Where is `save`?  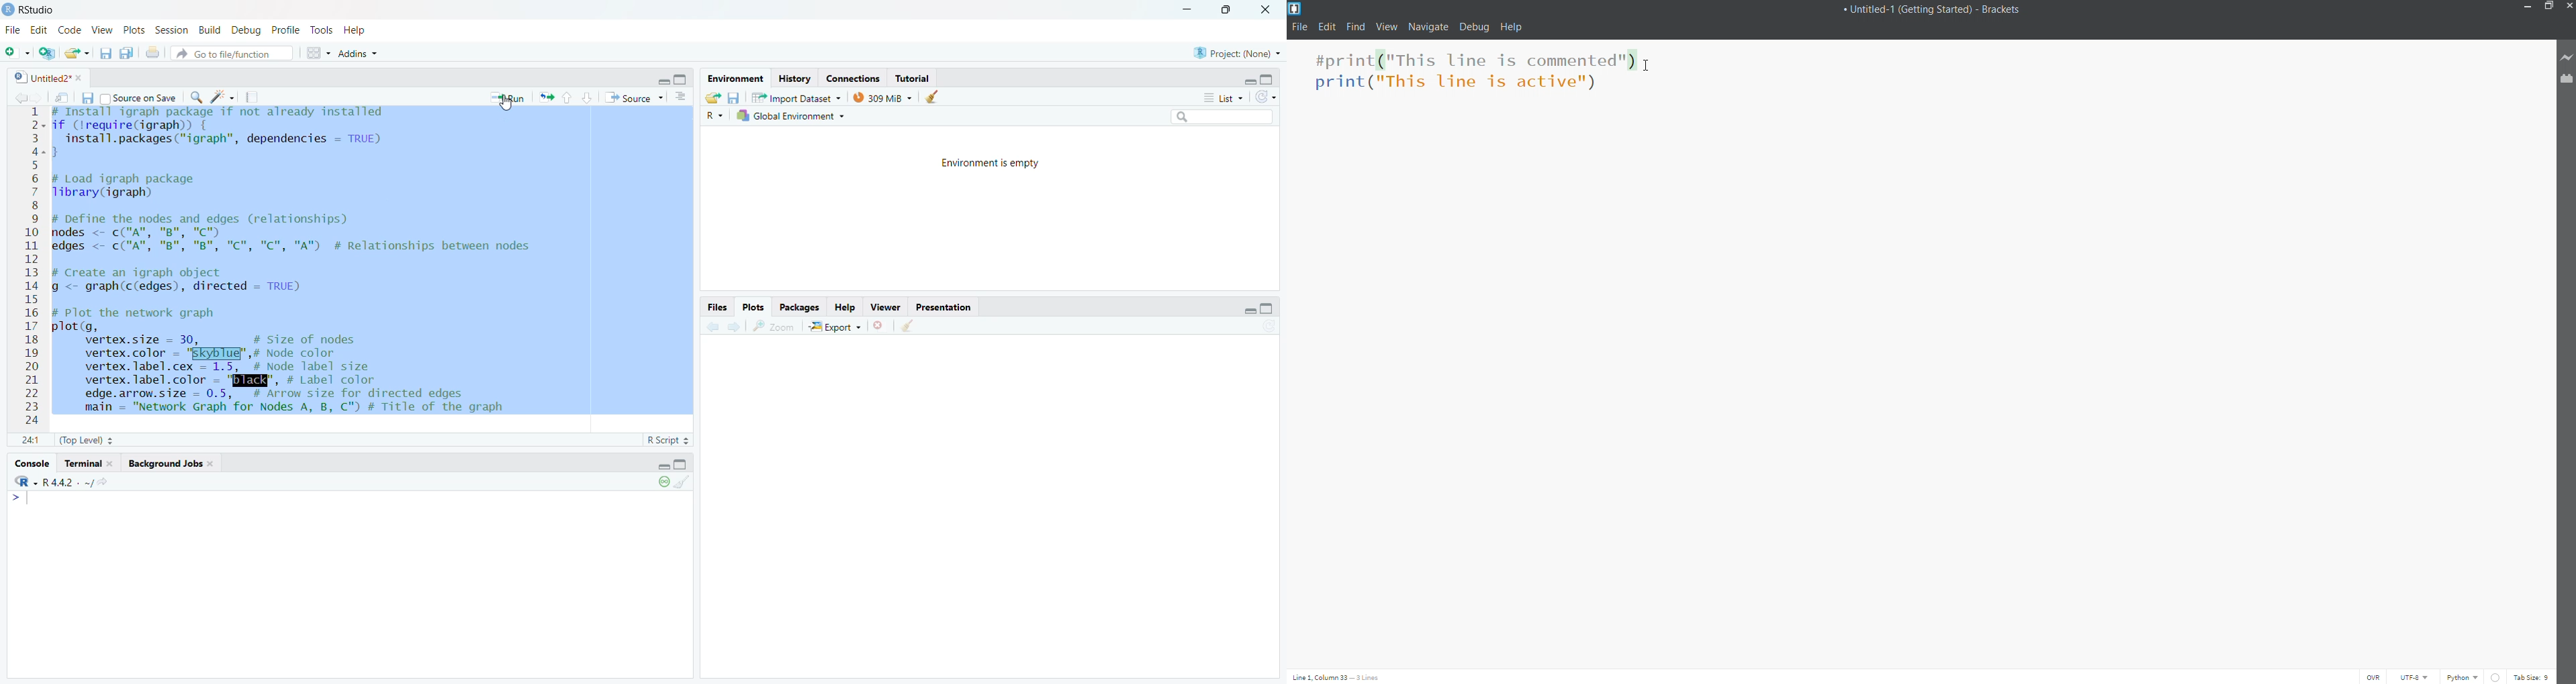
save is located at coordinates (735, 97).